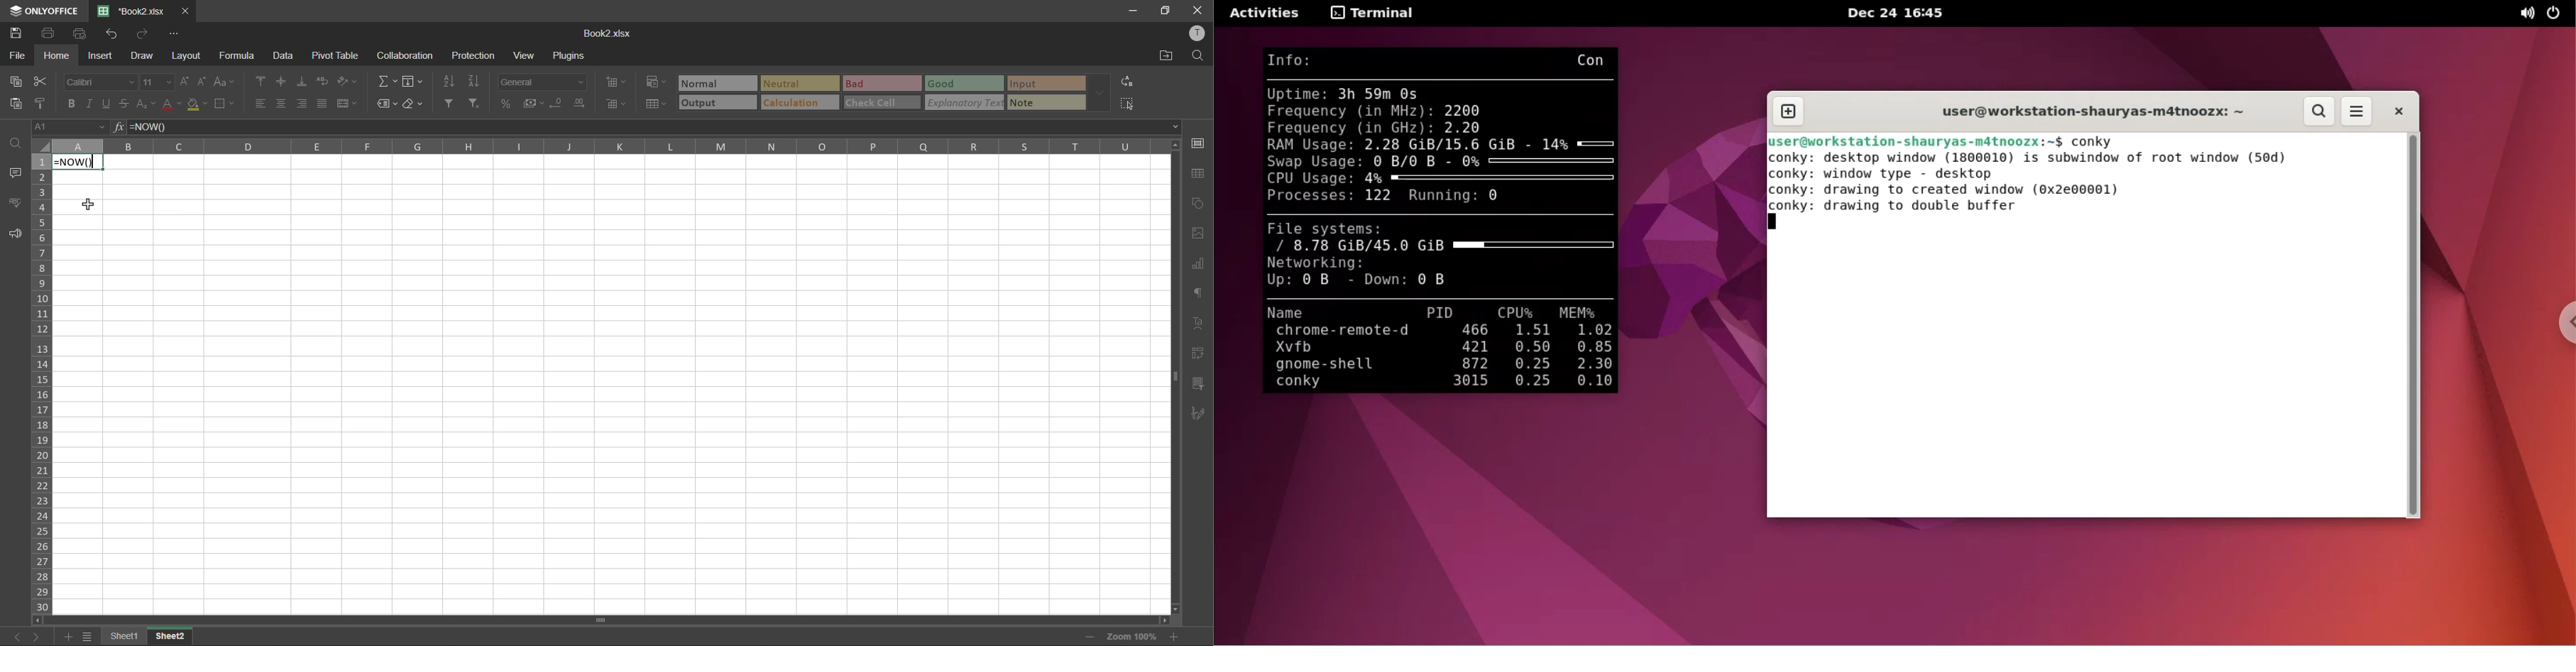  Describe the element at coordinates (416, 104) in the screenshot. I see `clear` at that location.